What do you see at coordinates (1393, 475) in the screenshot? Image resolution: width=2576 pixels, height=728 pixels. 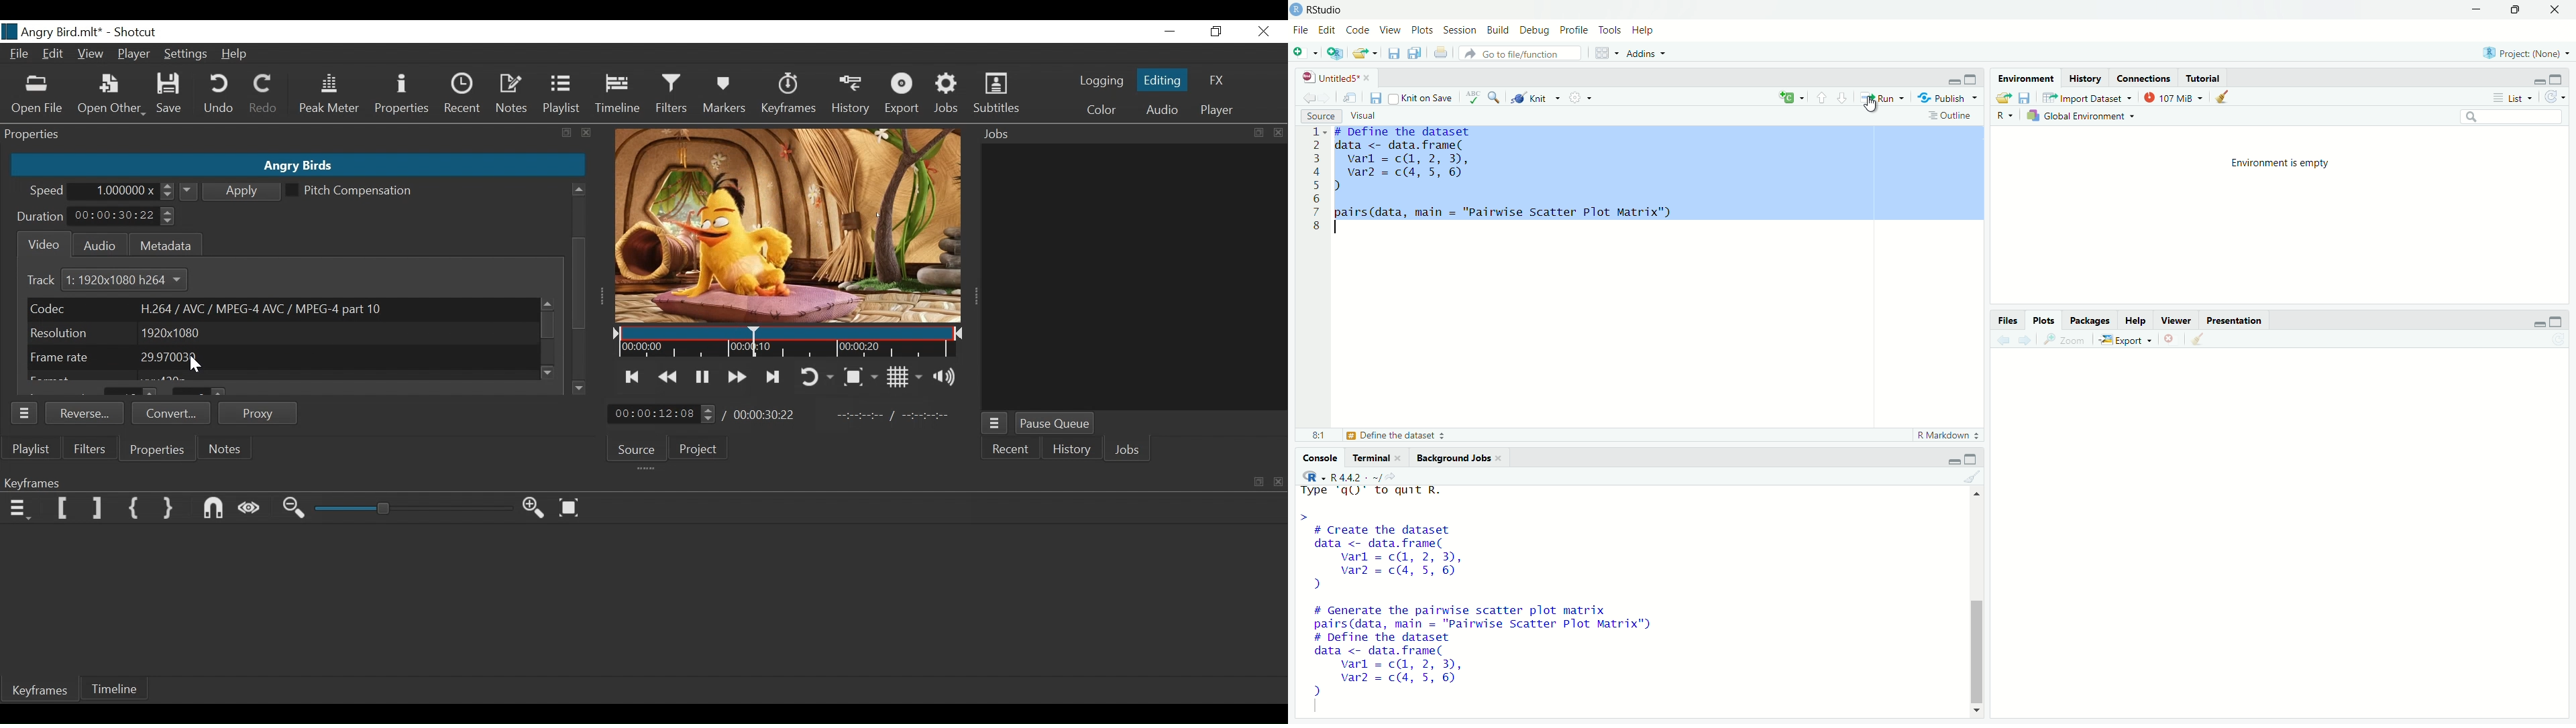 I see `View the current working directory` at bounding box center [1393, 475].